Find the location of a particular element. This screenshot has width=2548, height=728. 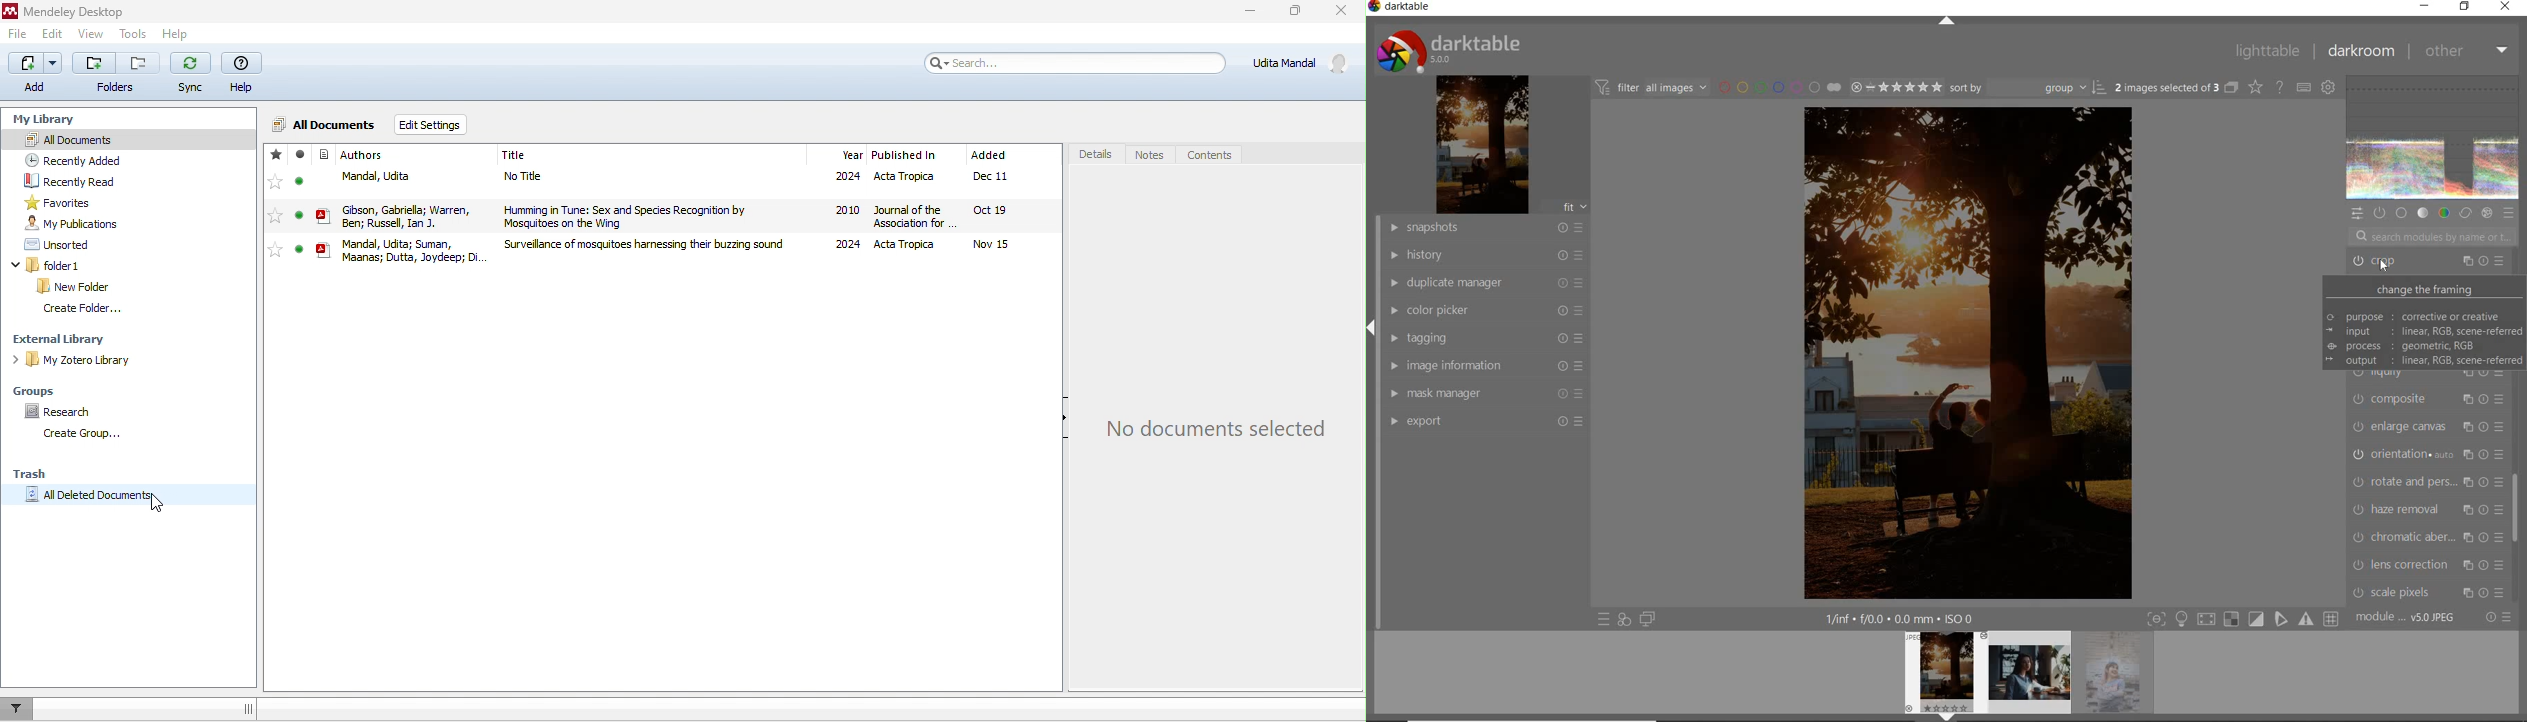

tools is located at coordinates (137, 34).